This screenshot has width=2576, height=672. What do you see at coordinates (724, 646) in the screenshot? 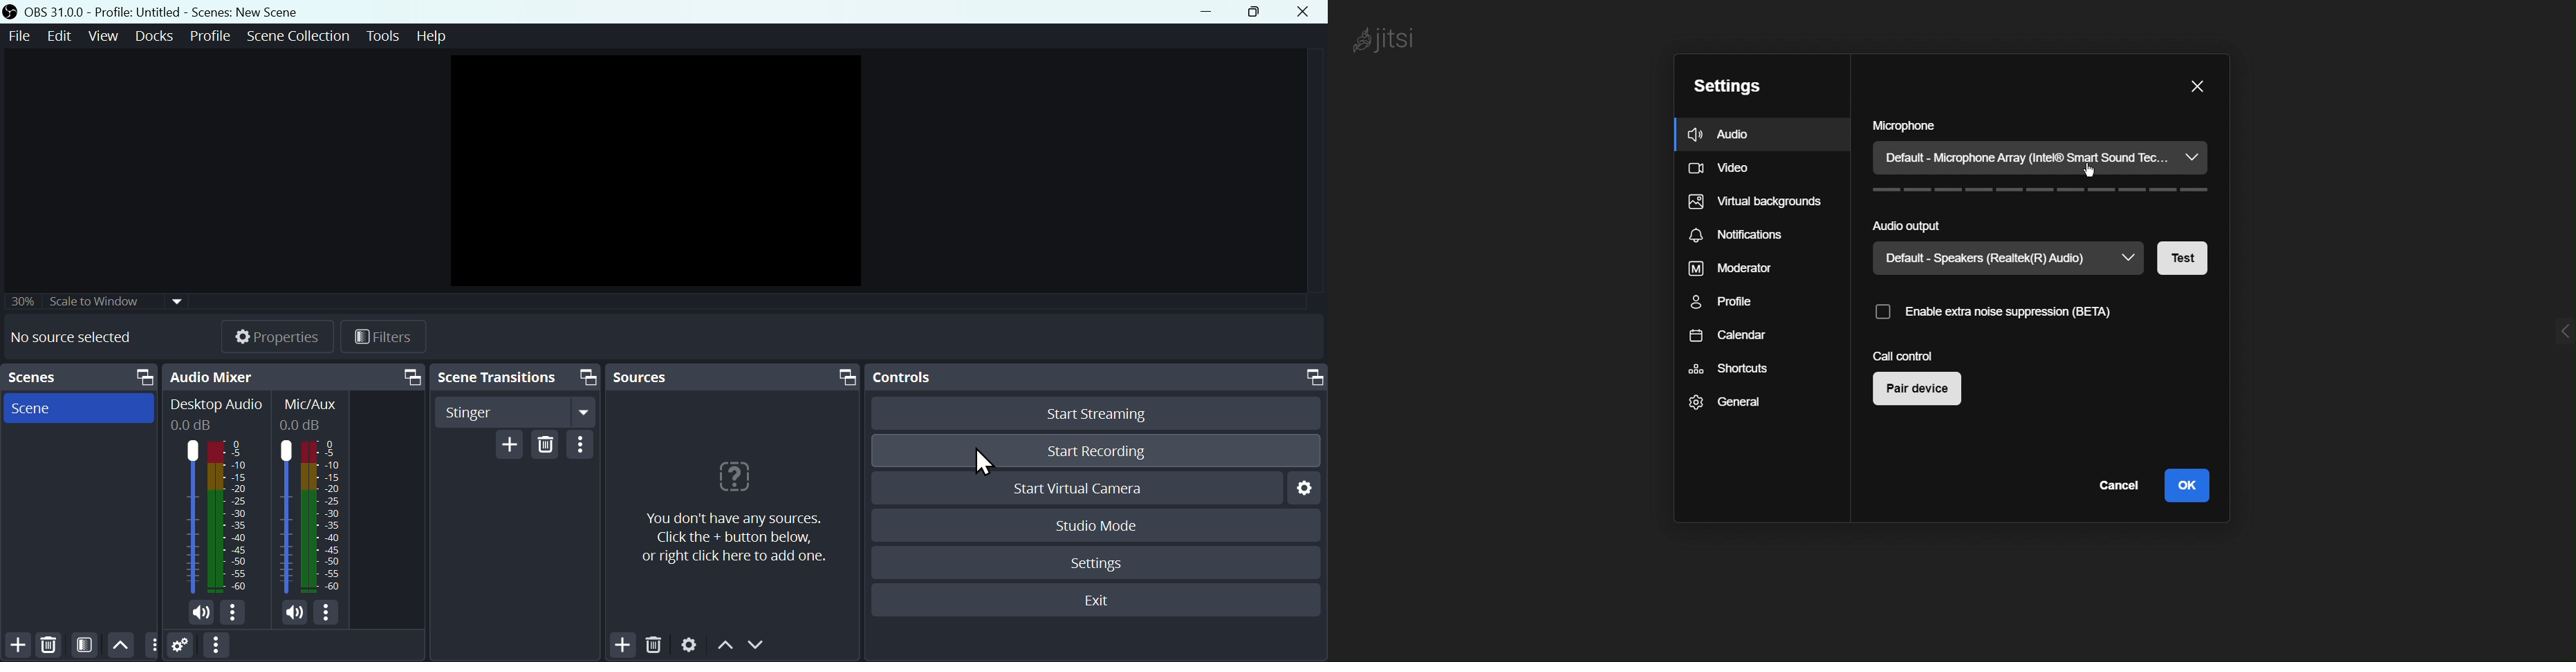
I see `up` at bounding box center [724, 646].